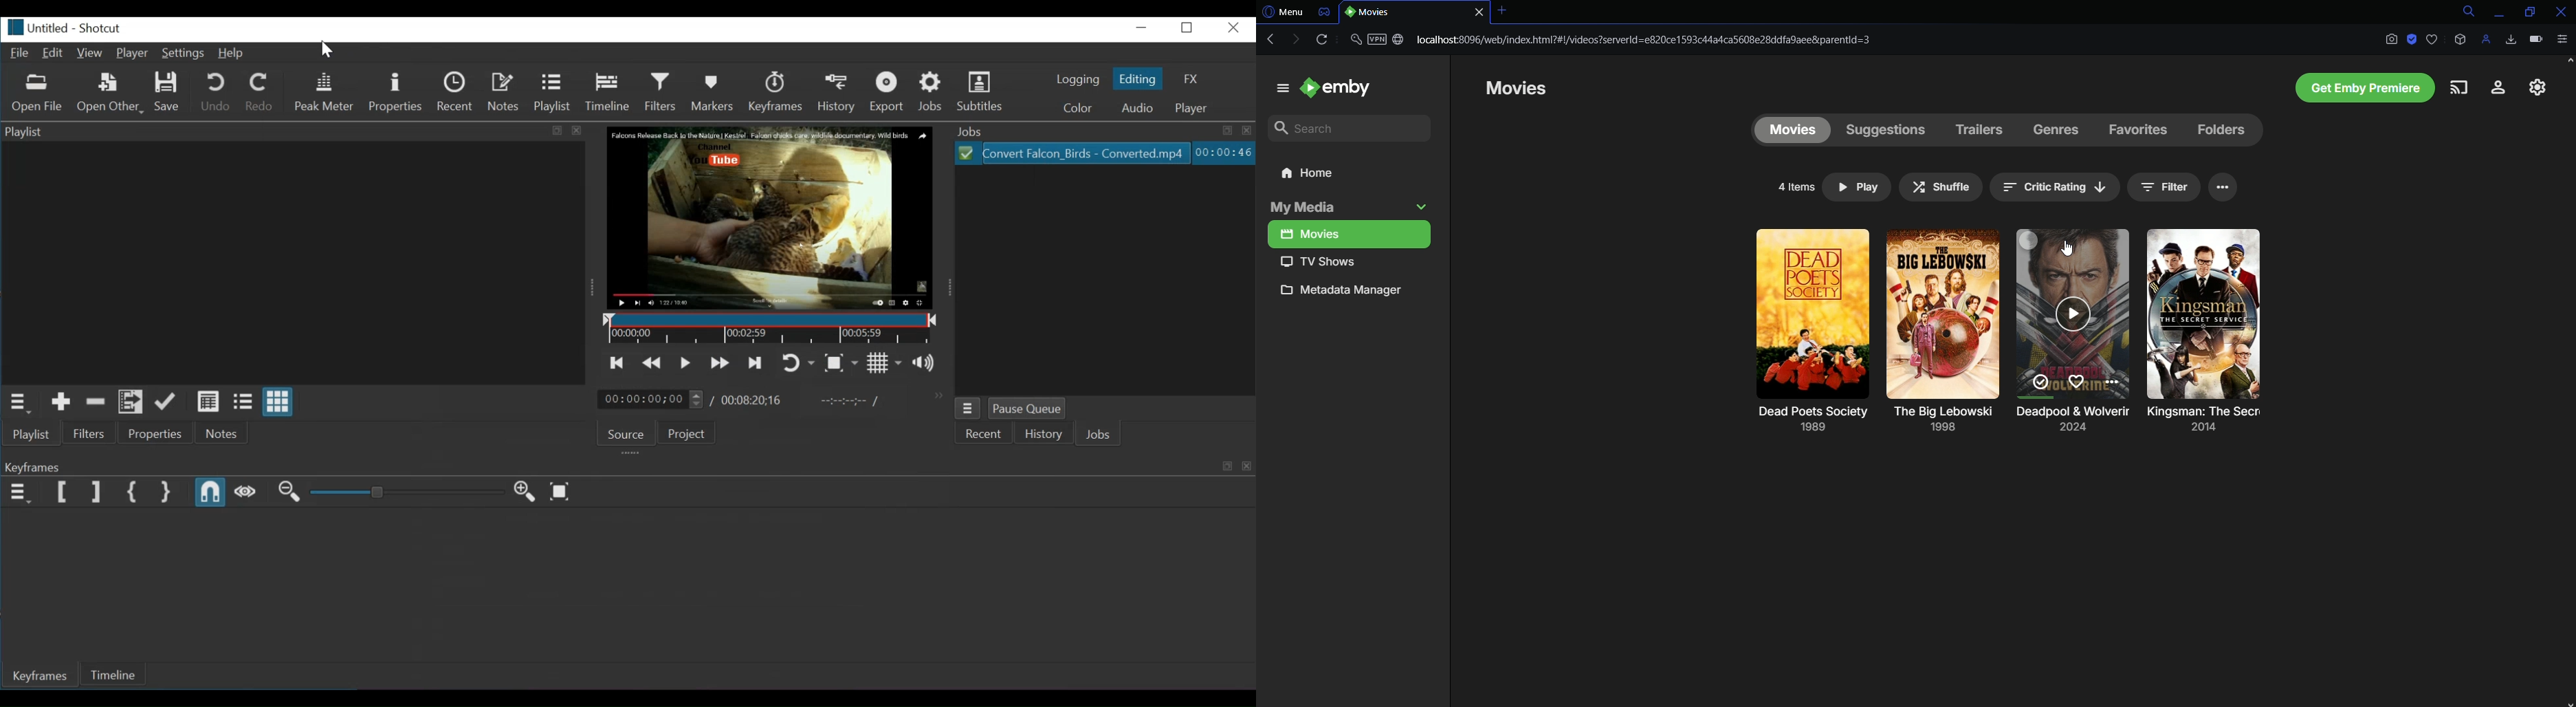 The width and height of the screenshot is (2576, 728). Describe the element at coordinates (2069, 249) in the screenshot. I see `Cursor` at that location.